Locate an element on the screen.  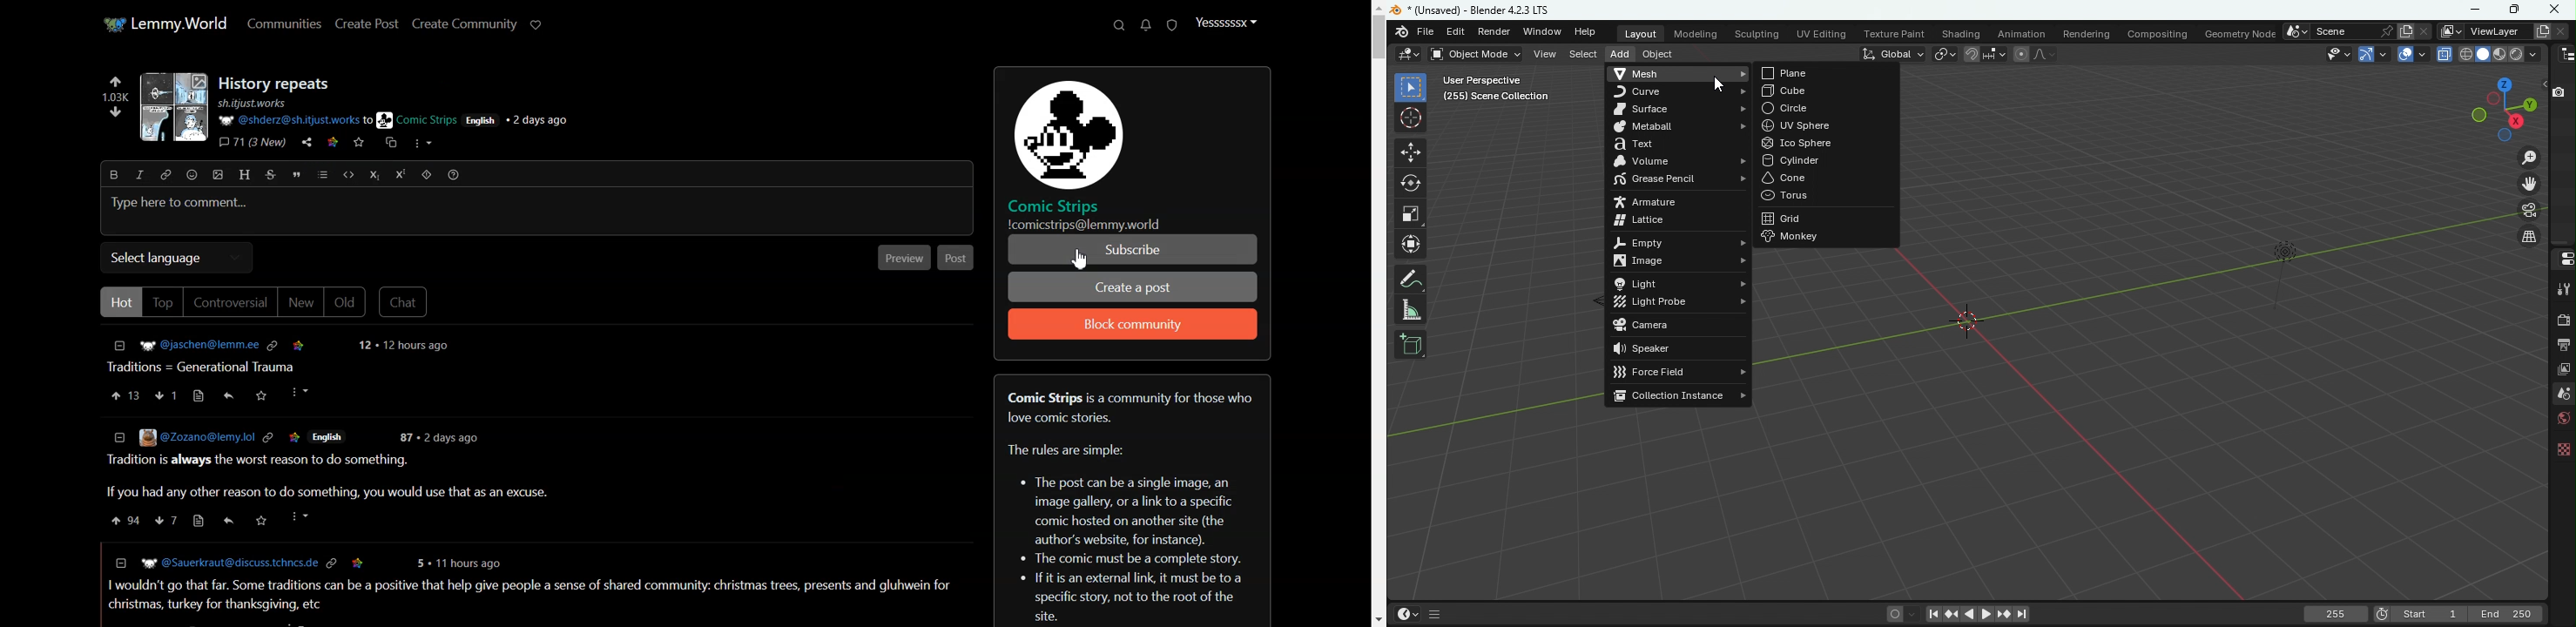
Jump to next/previous keyframe is located at coordinates (1952, 614).